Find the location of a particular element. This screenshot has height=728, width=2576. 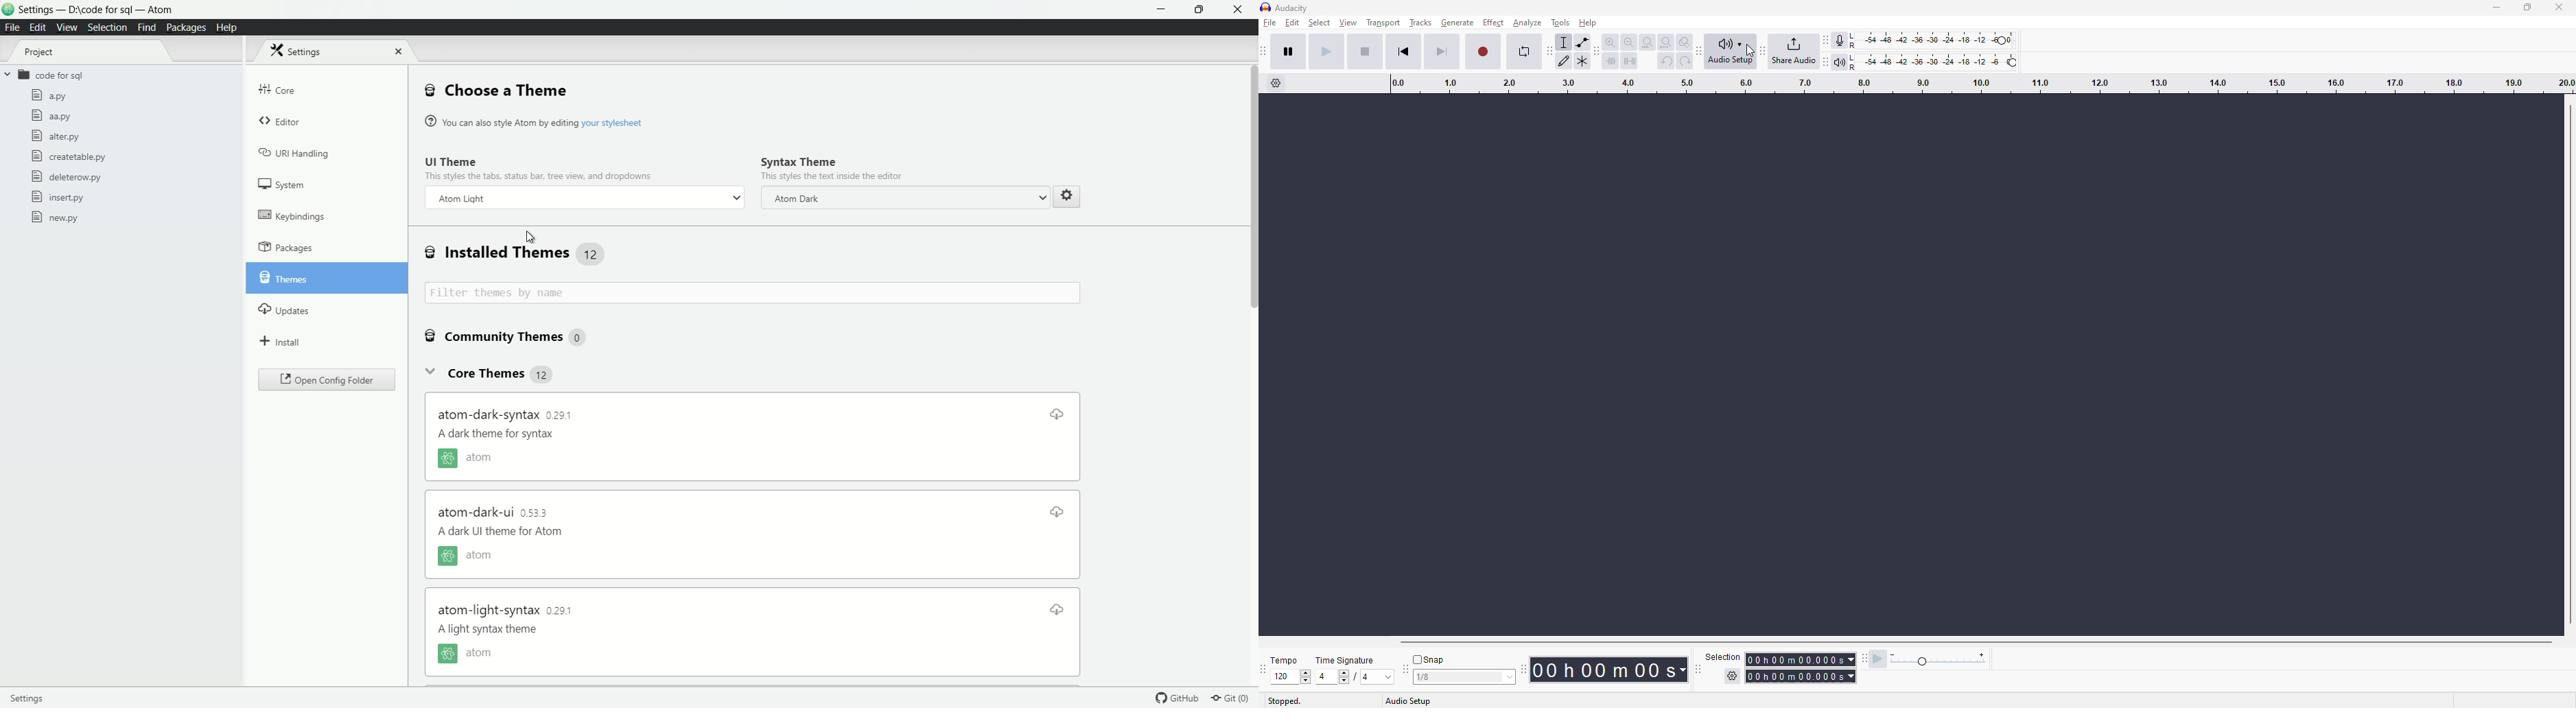

settings is located at coordinates (1066, 195).